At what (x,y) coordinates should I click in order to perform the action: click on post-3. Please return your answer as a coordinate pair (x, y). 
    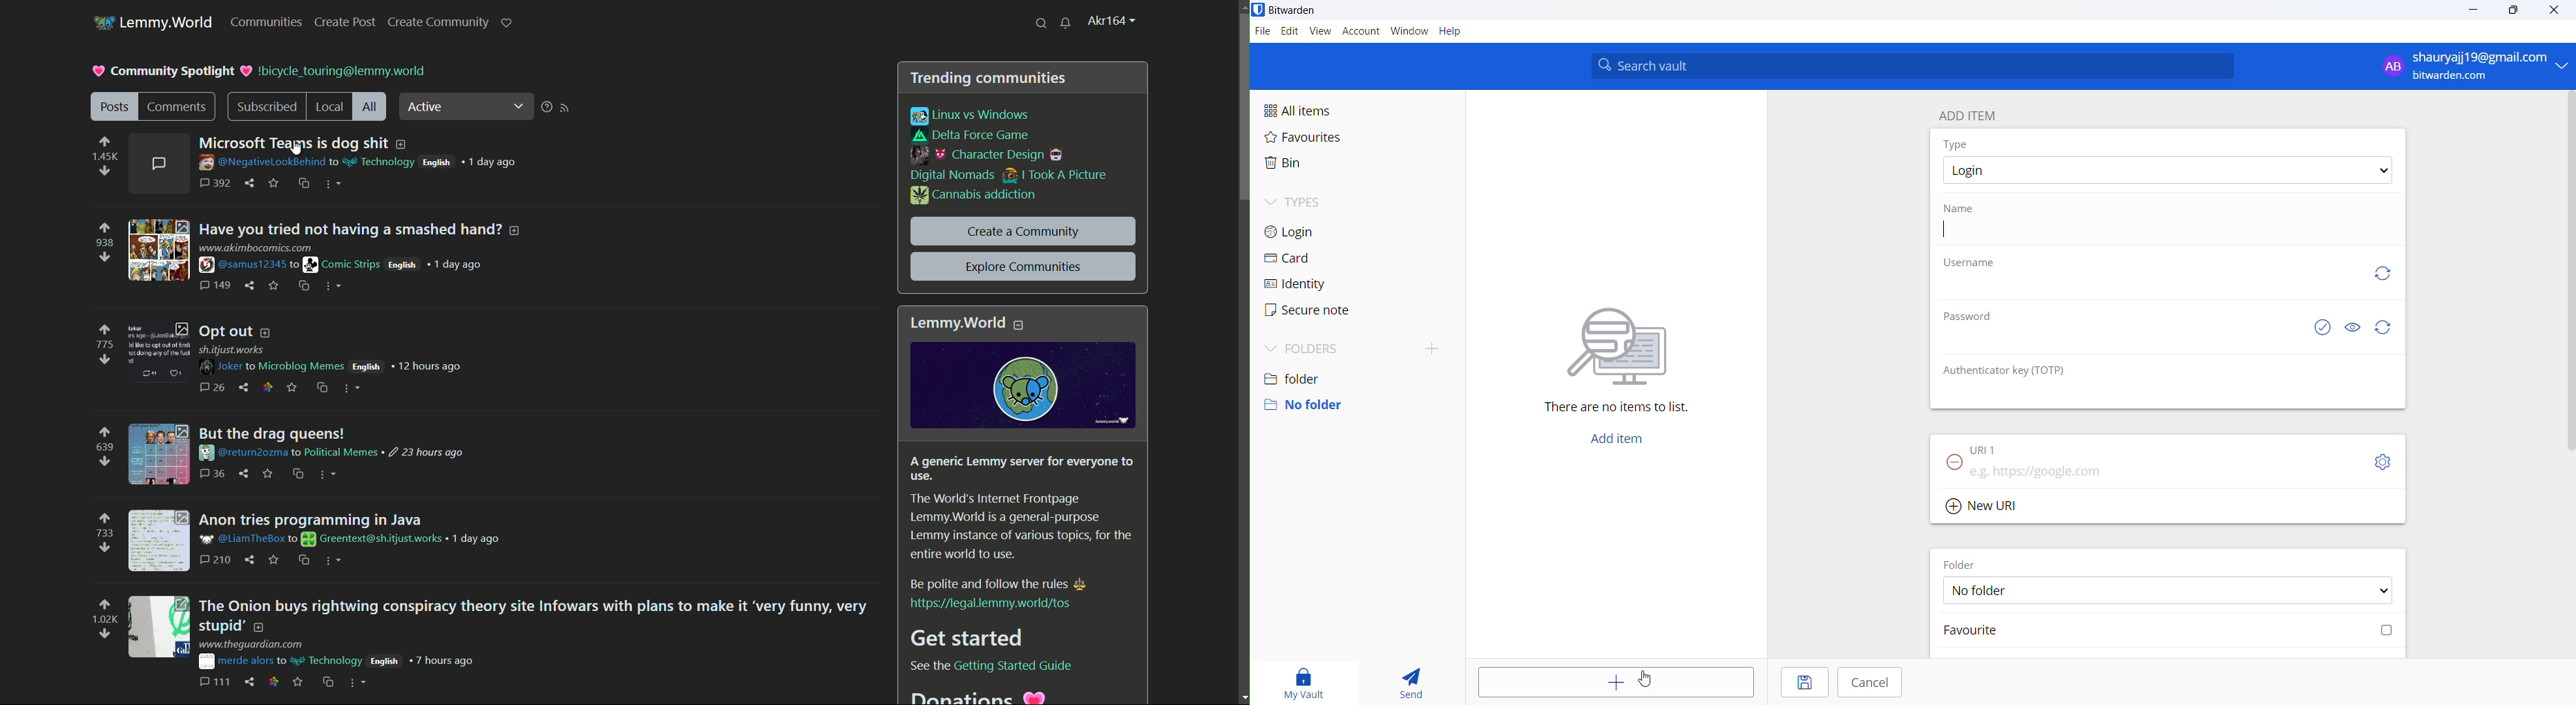
    Looking at the image, I should click on (236, 330).